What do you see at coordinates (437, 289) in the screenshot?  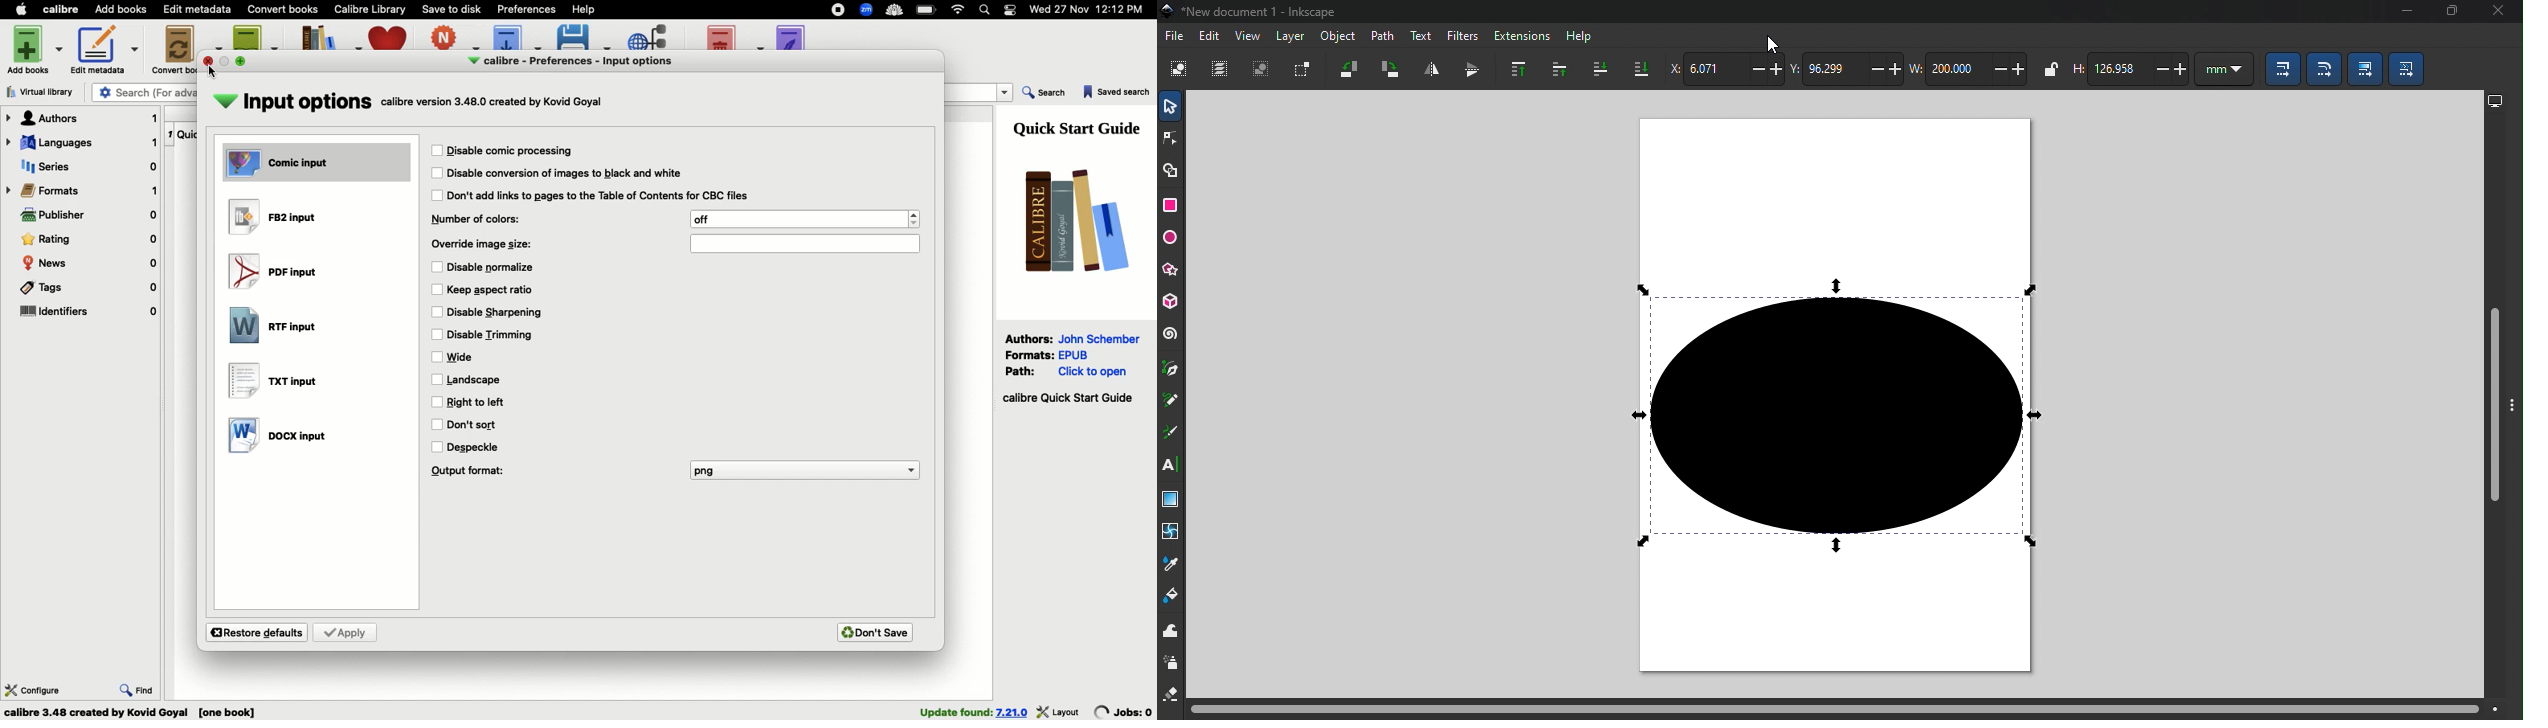 I see `Checkbox` at bounding box center [437, 289].